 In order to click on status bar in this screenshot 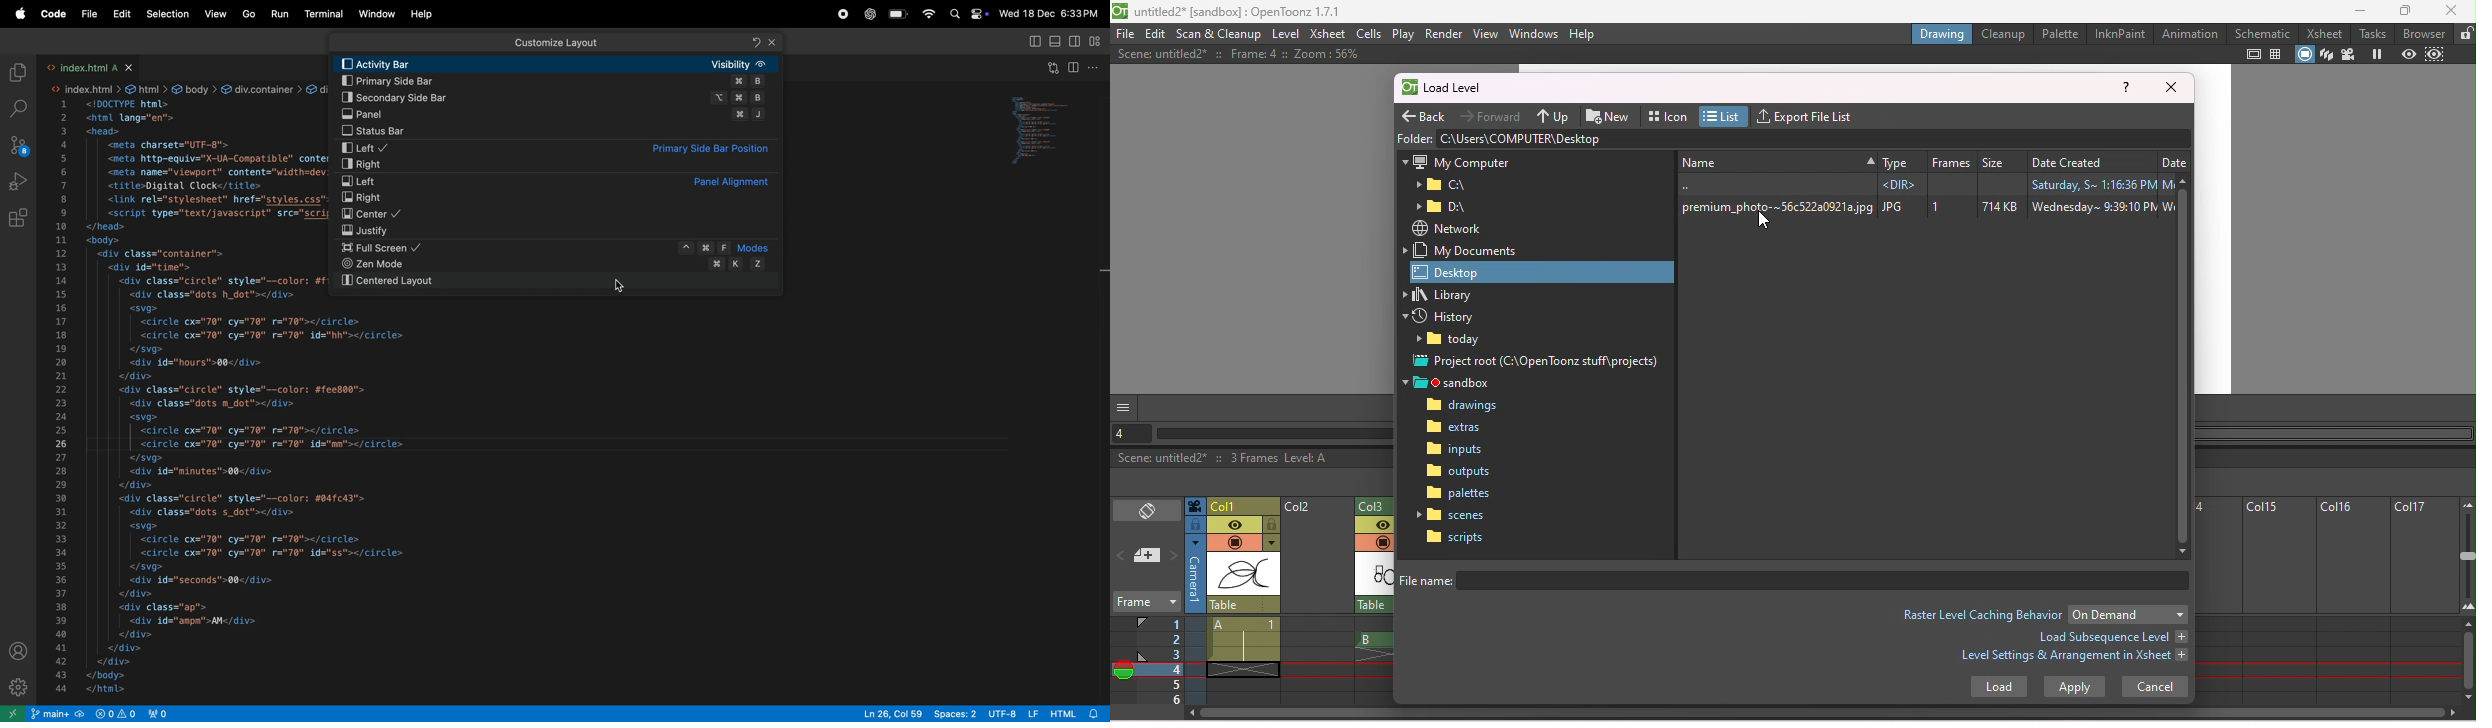, I will do `click(555, 131)`.